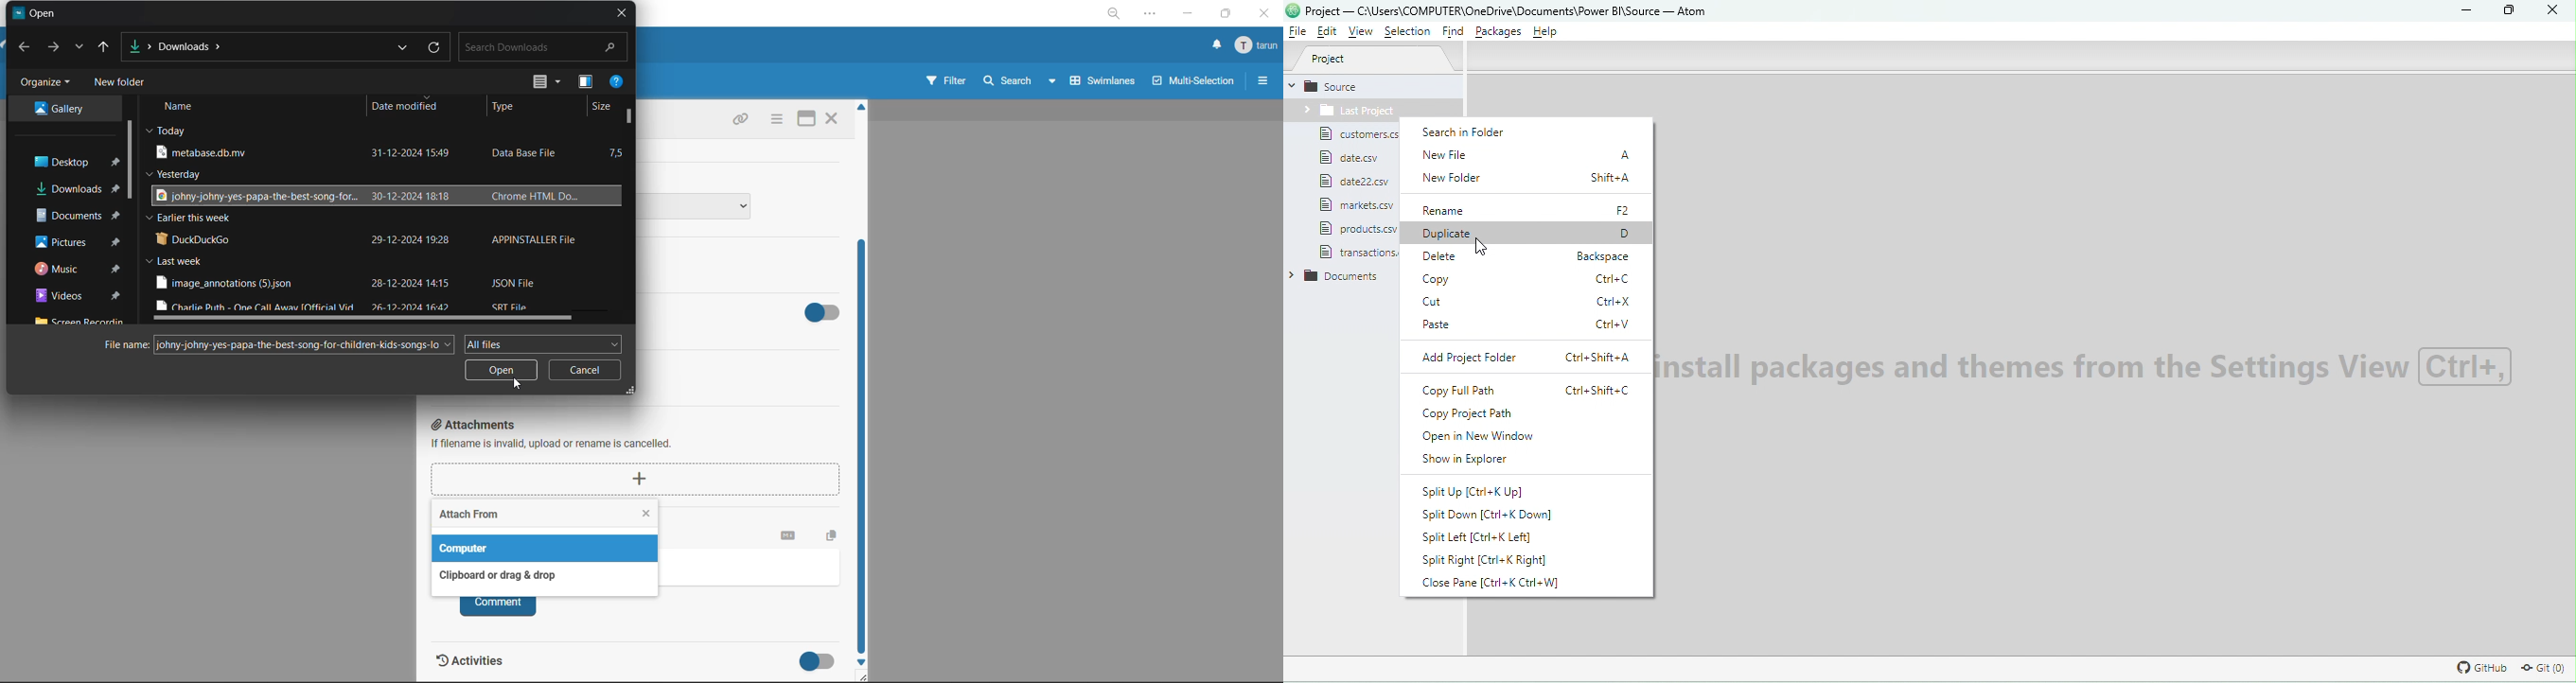 This screenshot has width=2576, height=700. What do you see at coordinates (617, 83) in the screenshot?
I see `help` at bounding box center [617, 83].